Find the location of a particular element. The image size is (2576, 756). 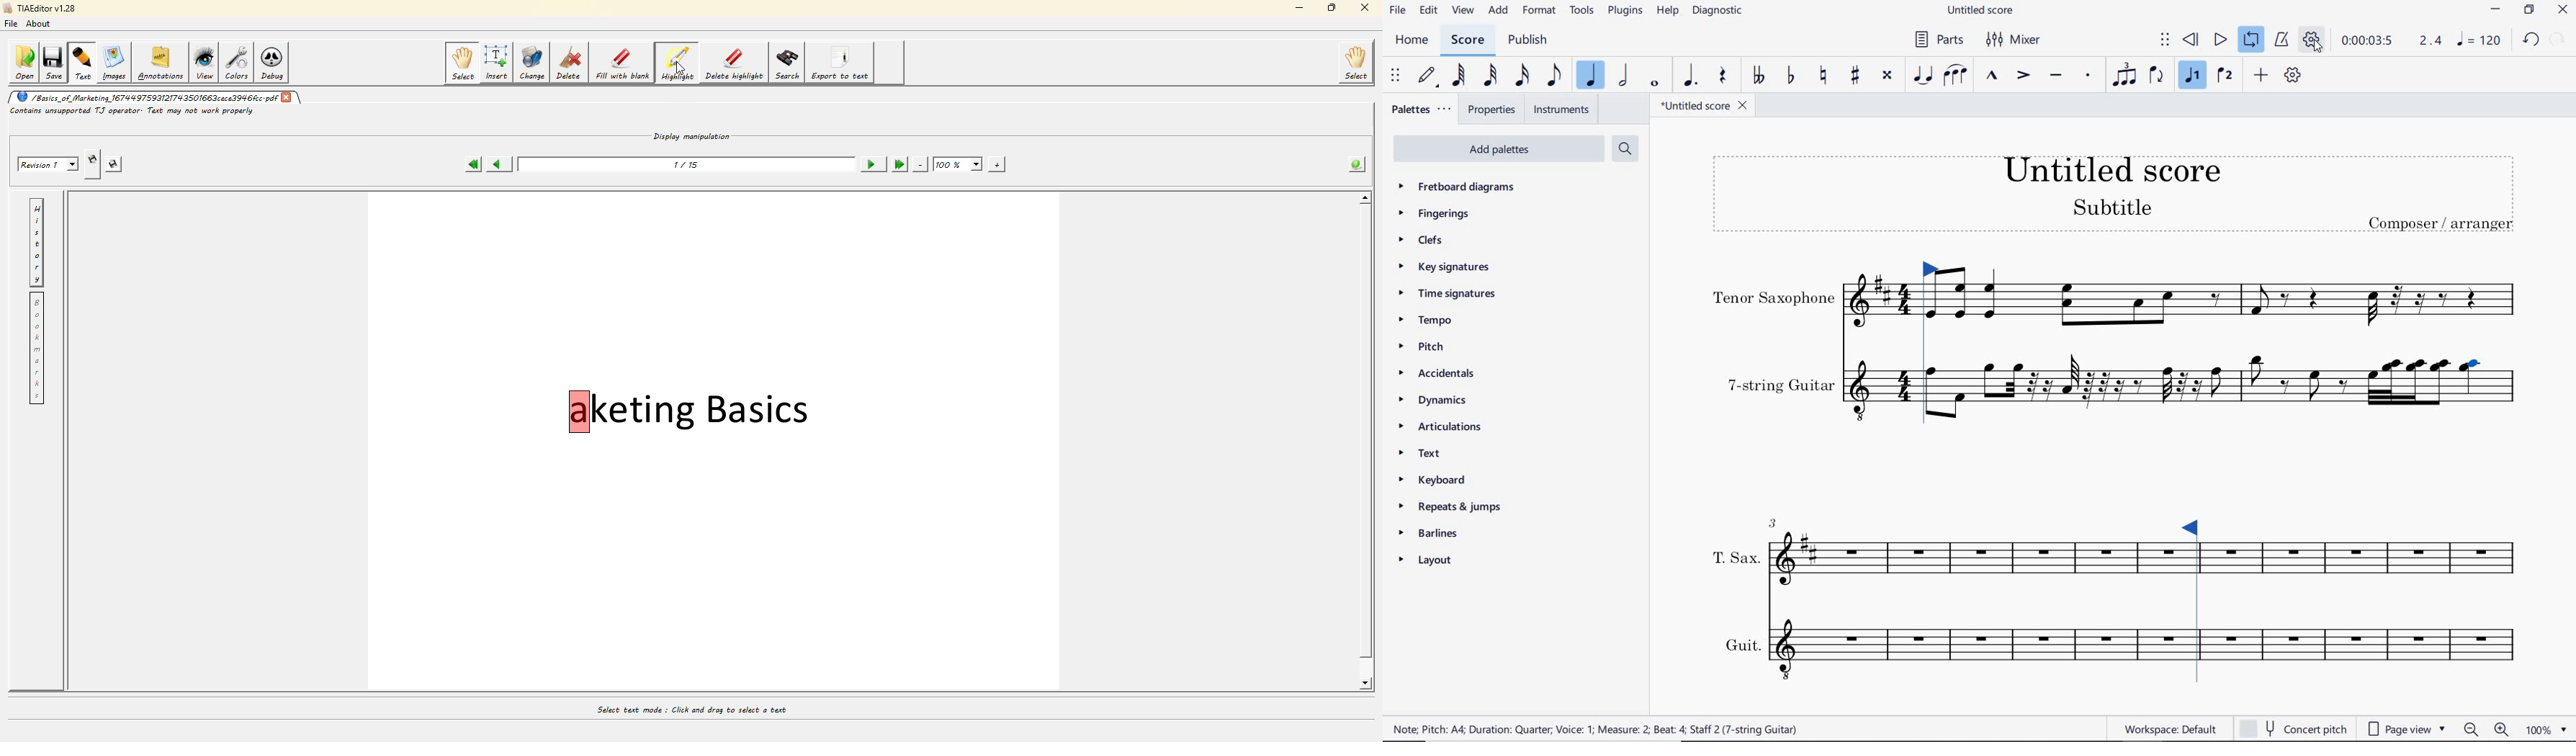

HOME is located at coordinates (1410, 41).